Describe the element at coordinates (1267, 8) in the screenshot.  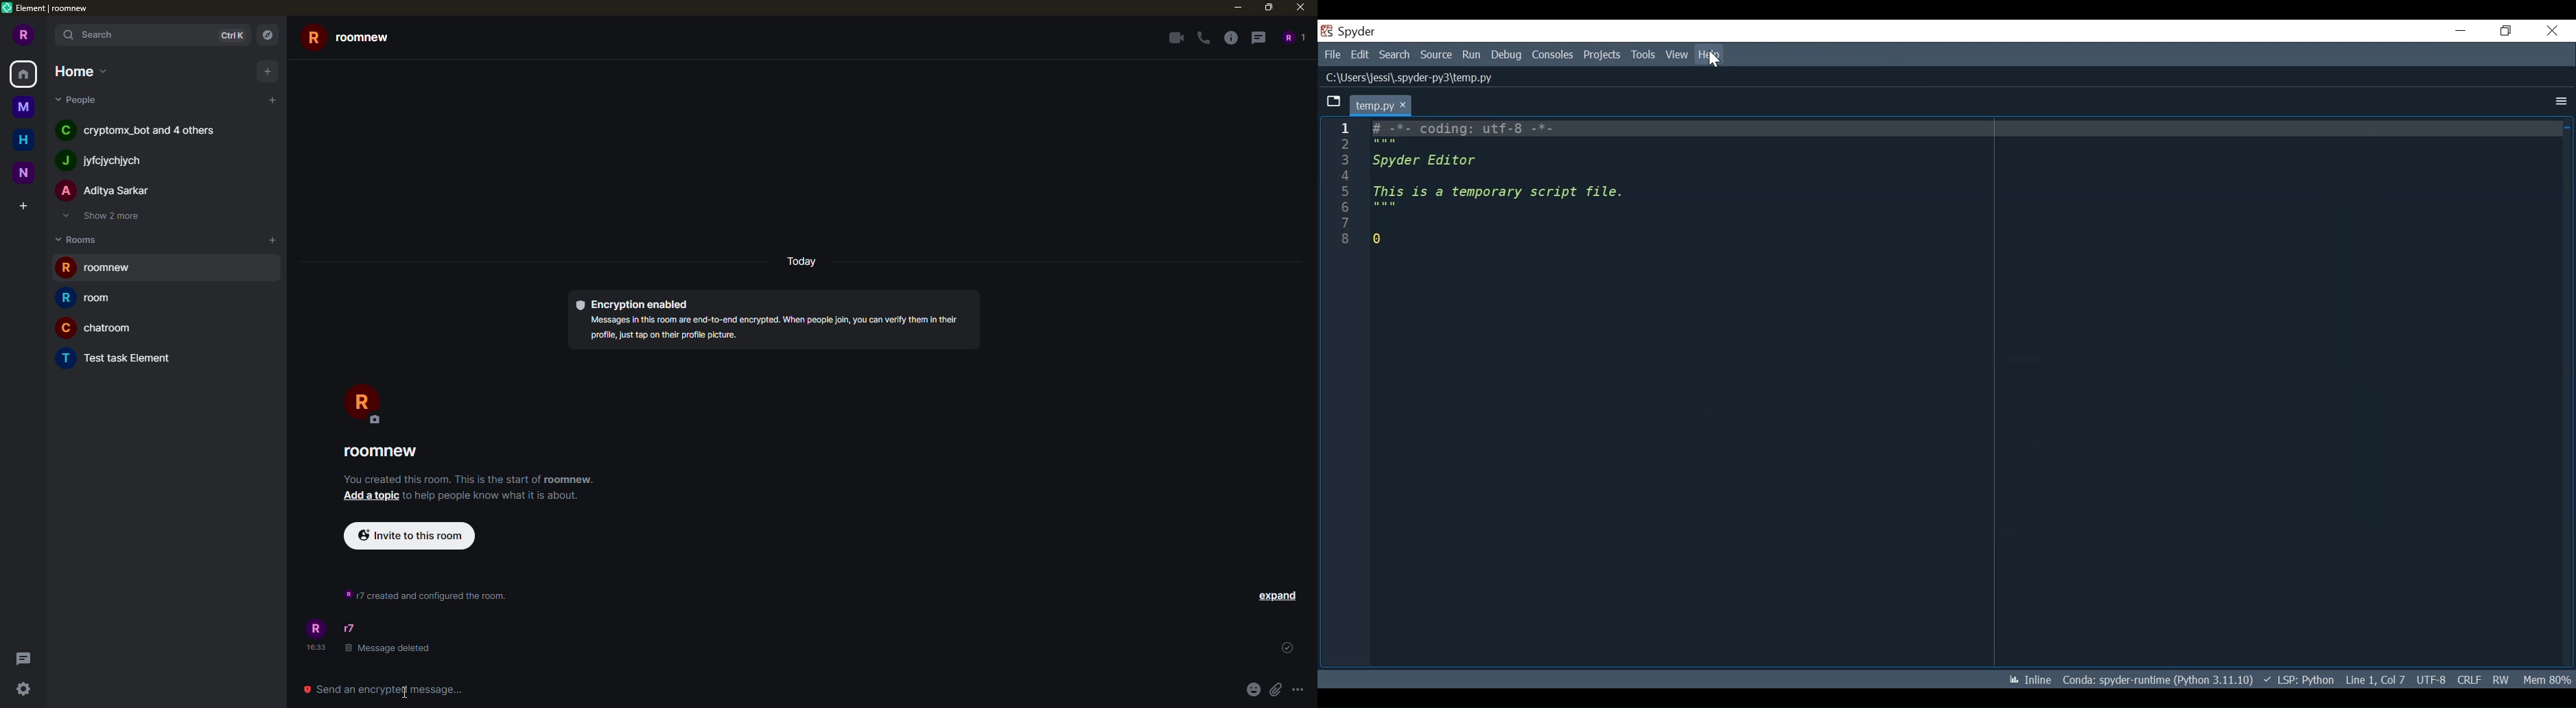
I see `maximize` at that location.